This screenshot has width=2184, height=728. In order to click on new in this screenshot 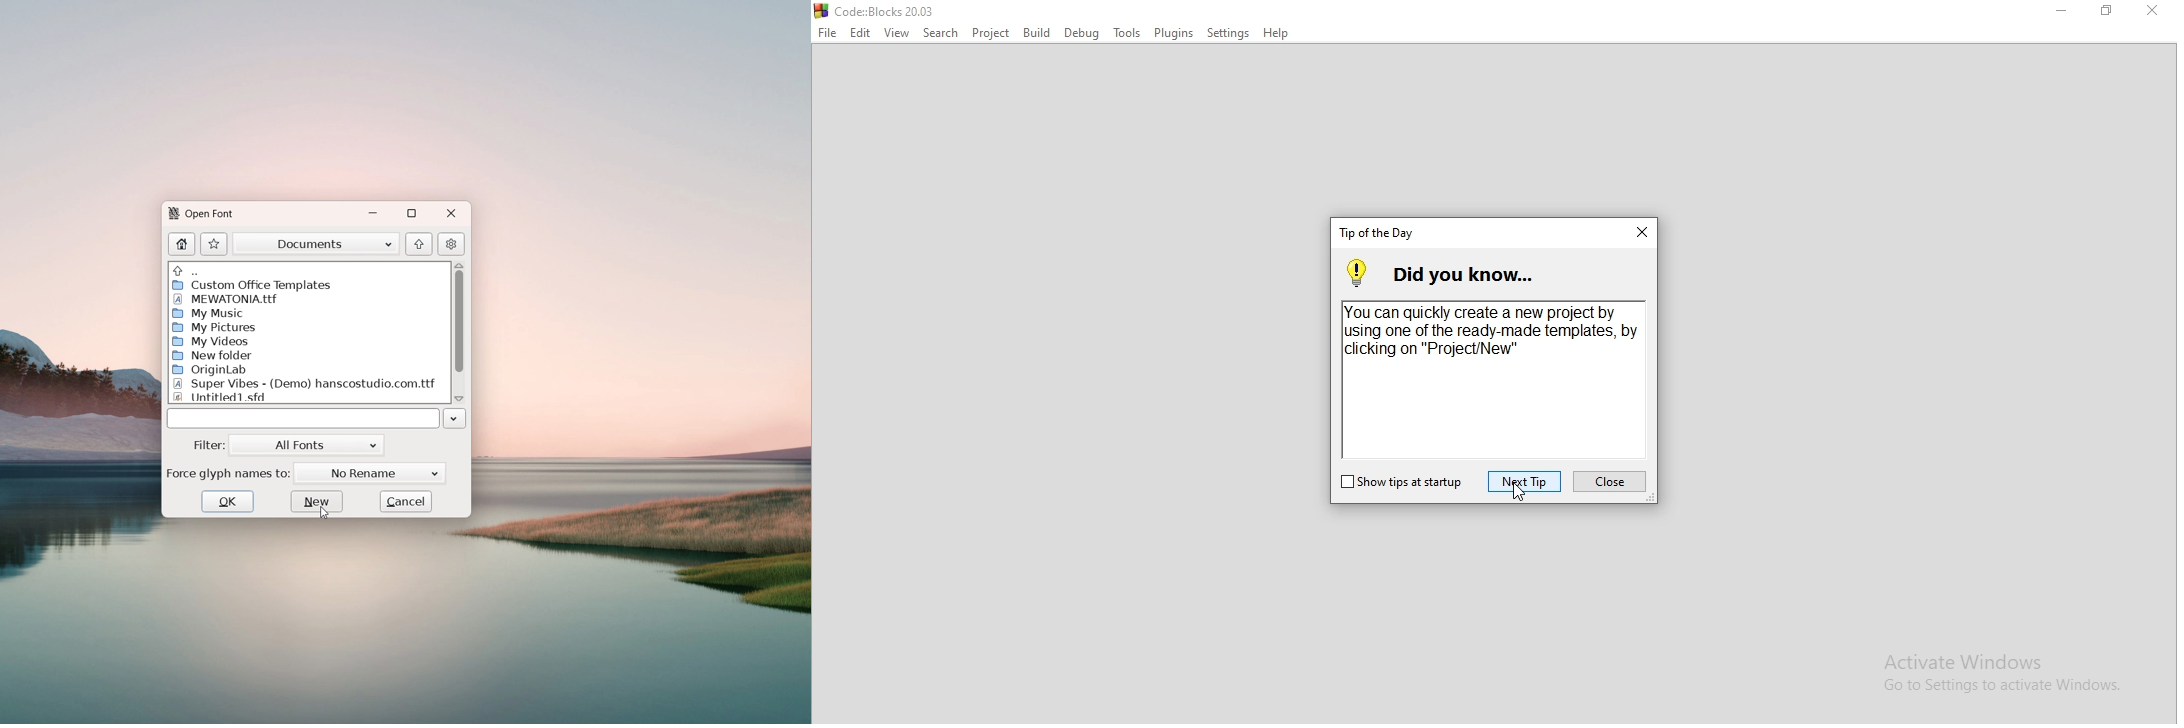, I will do `click(317, 501)`.